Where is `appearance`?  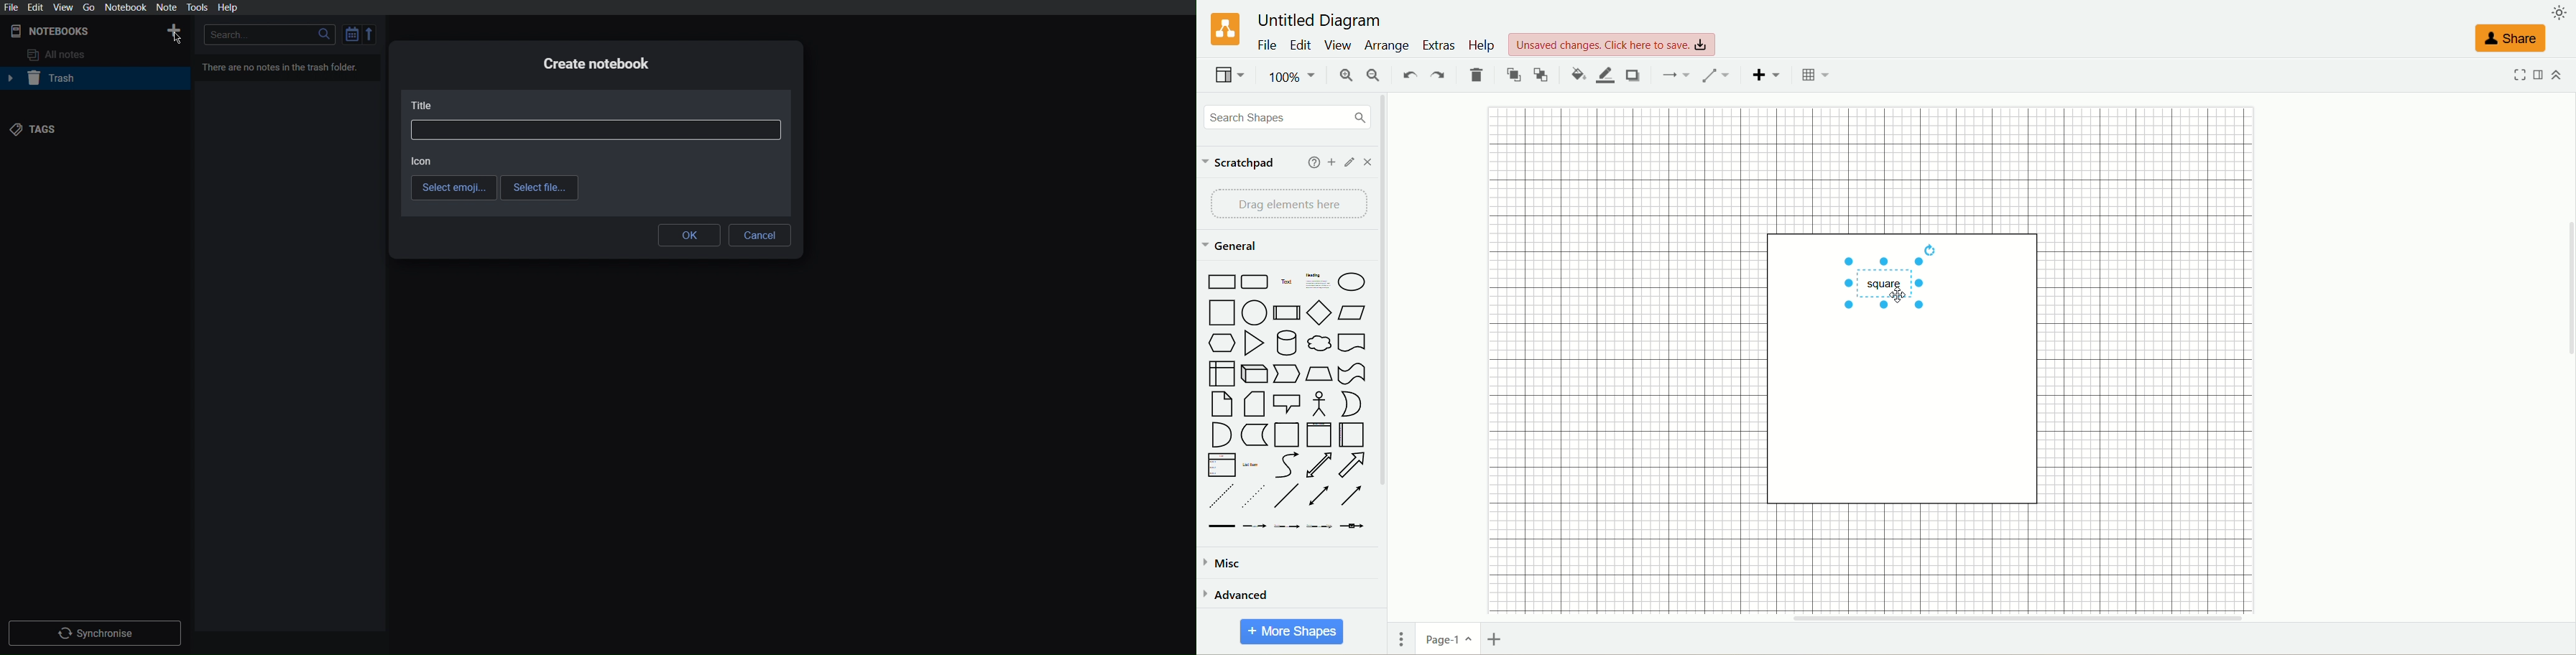
appearance is located at coordinates (2558, 13).